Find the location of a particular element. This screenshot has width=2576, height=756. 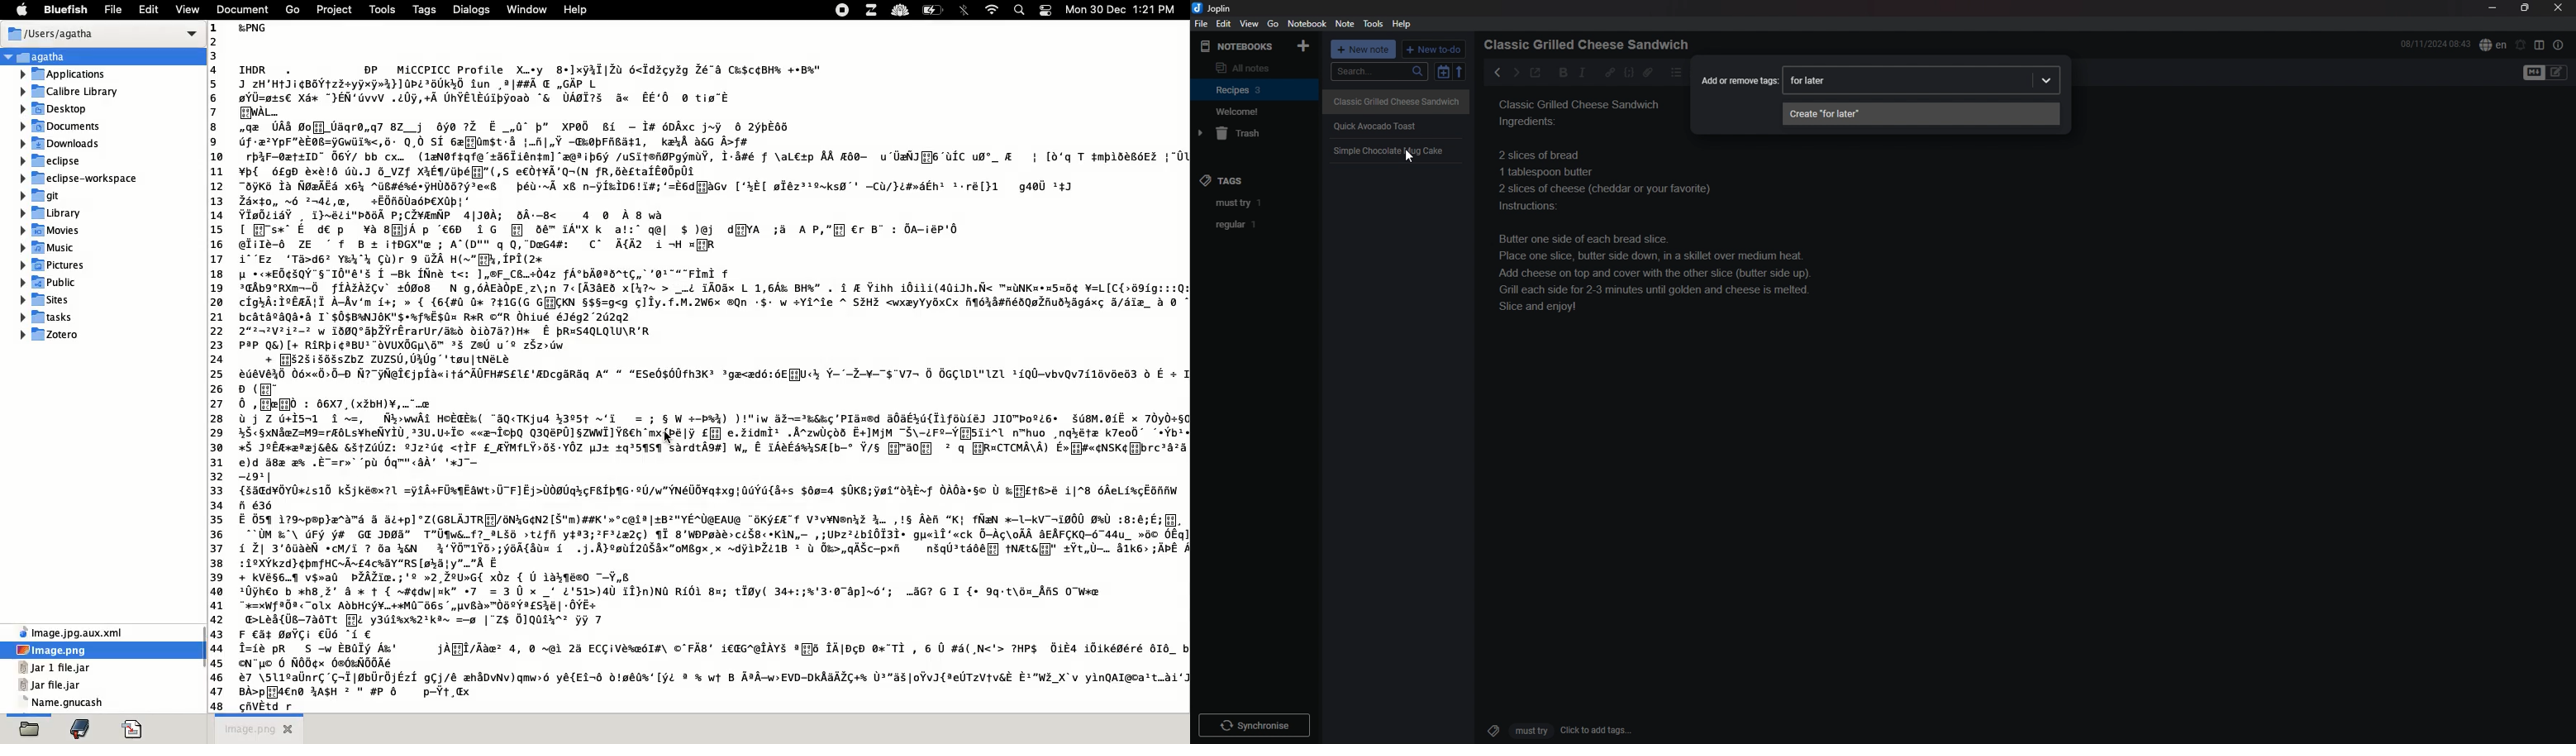

 is located at coordinates (1254, 722).